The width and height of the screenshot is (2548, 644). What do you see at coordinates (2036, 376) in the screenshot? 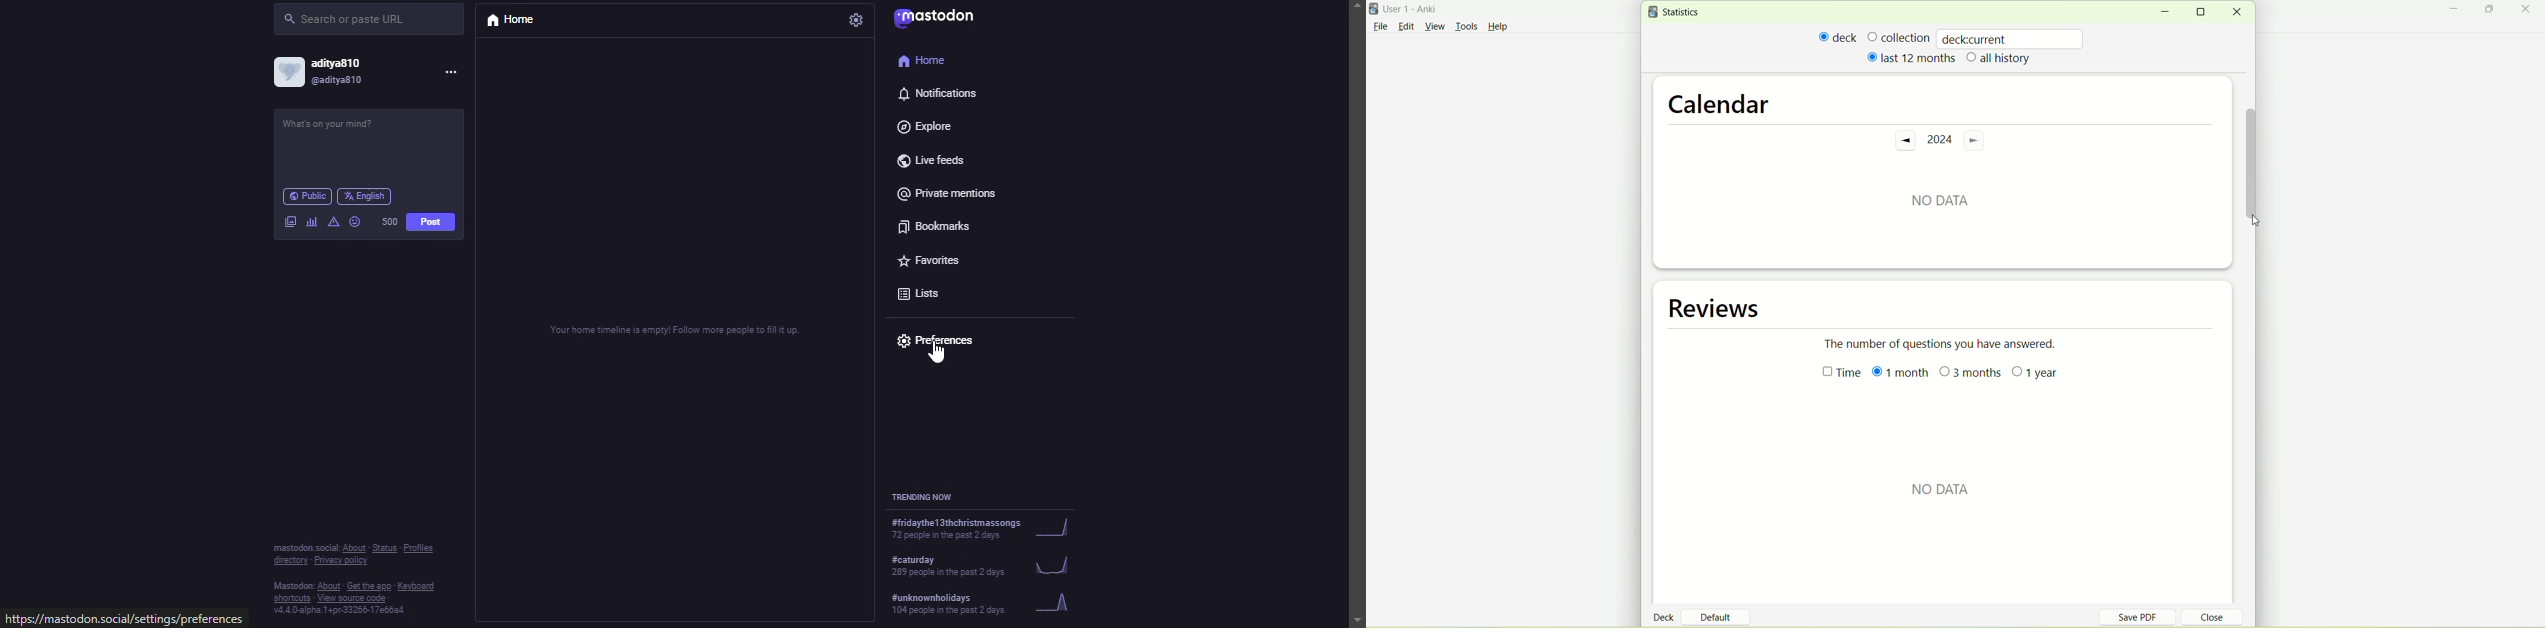
I see `1 year` at bounding box center [2036, 376].